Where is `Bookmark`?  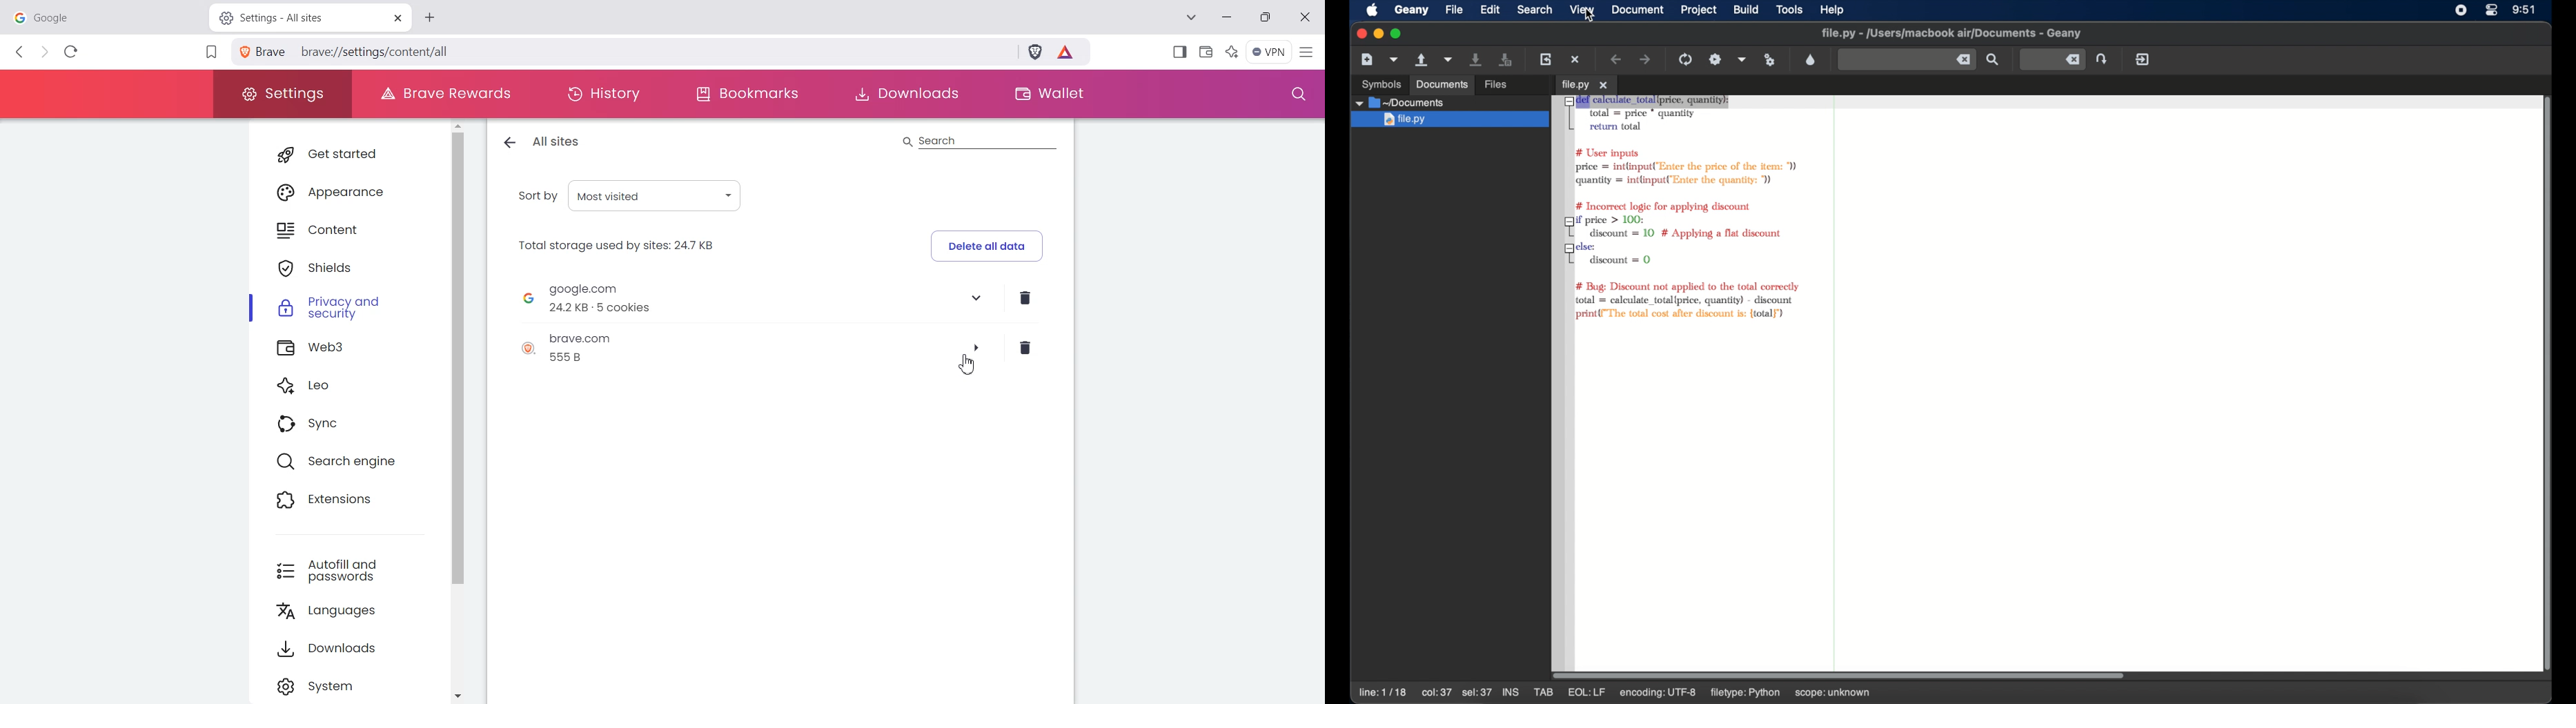
Bookmark is located at coordinates (210, 53).